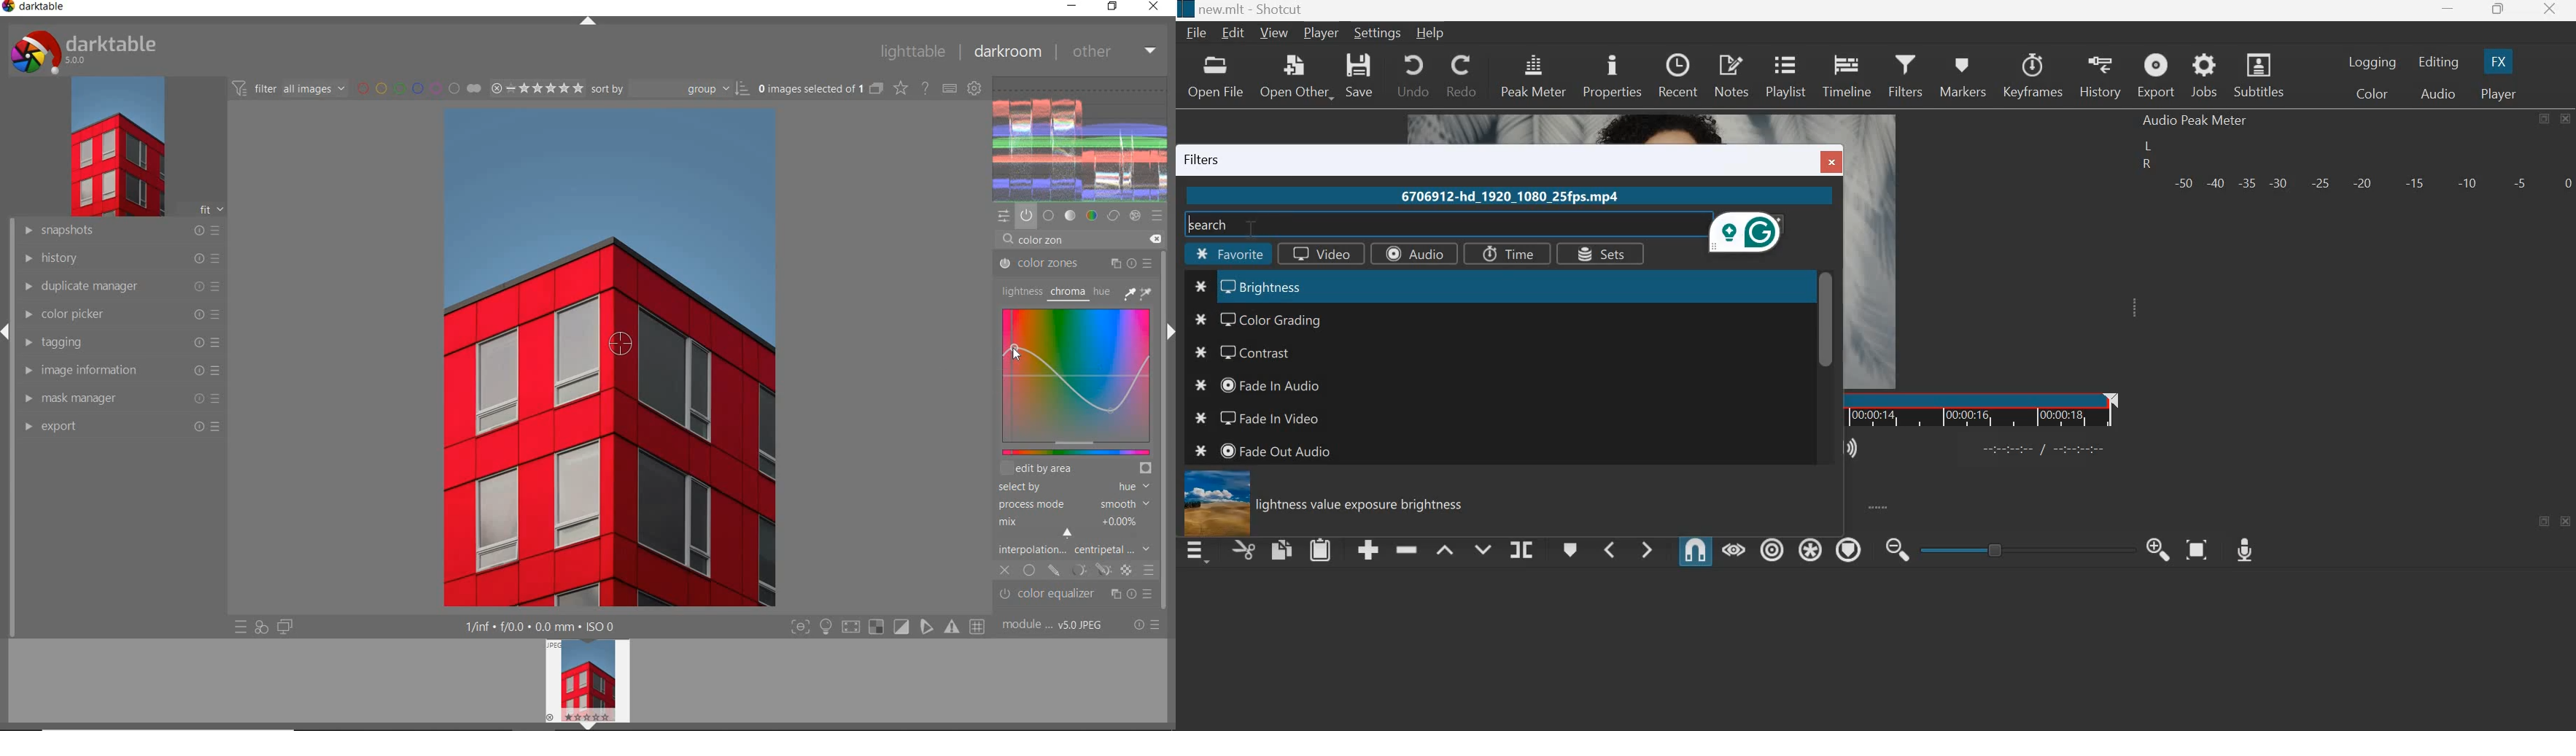  Describe the element at coordinates (1214, 76) in the screenshot. I see `open file` at that location.